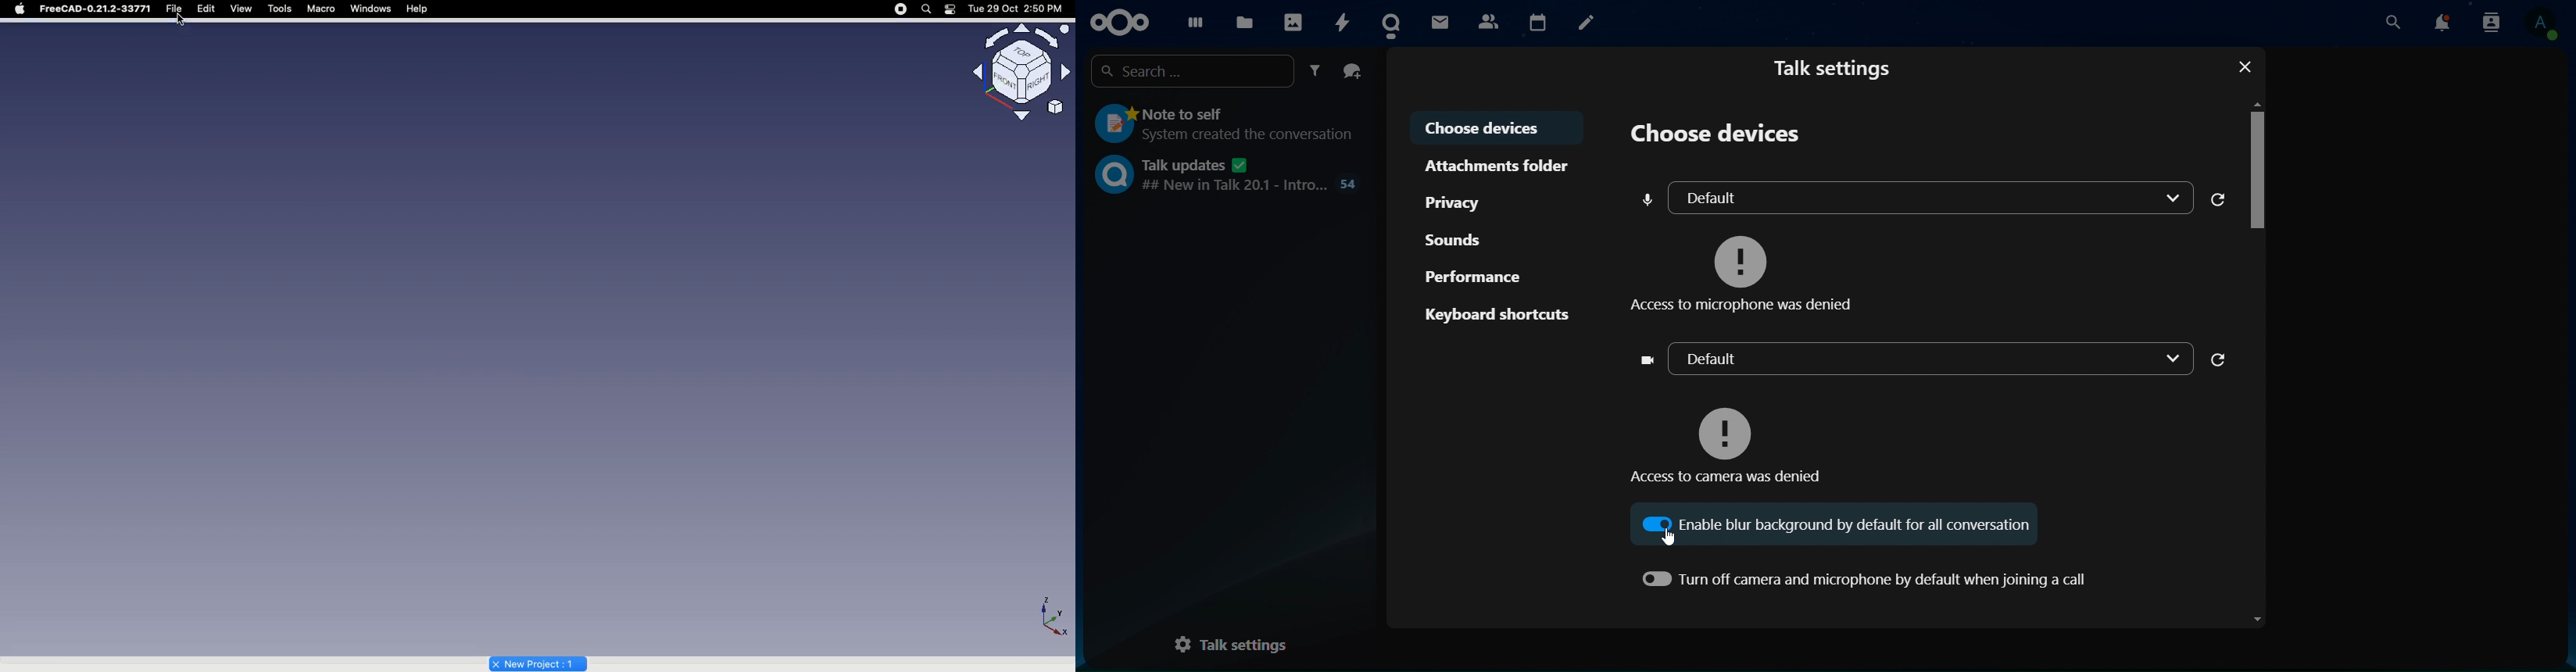  What do you see at coordinates (1487, 21) in the screenshot?
I see `contacts` at bounding box center [1487, 21].